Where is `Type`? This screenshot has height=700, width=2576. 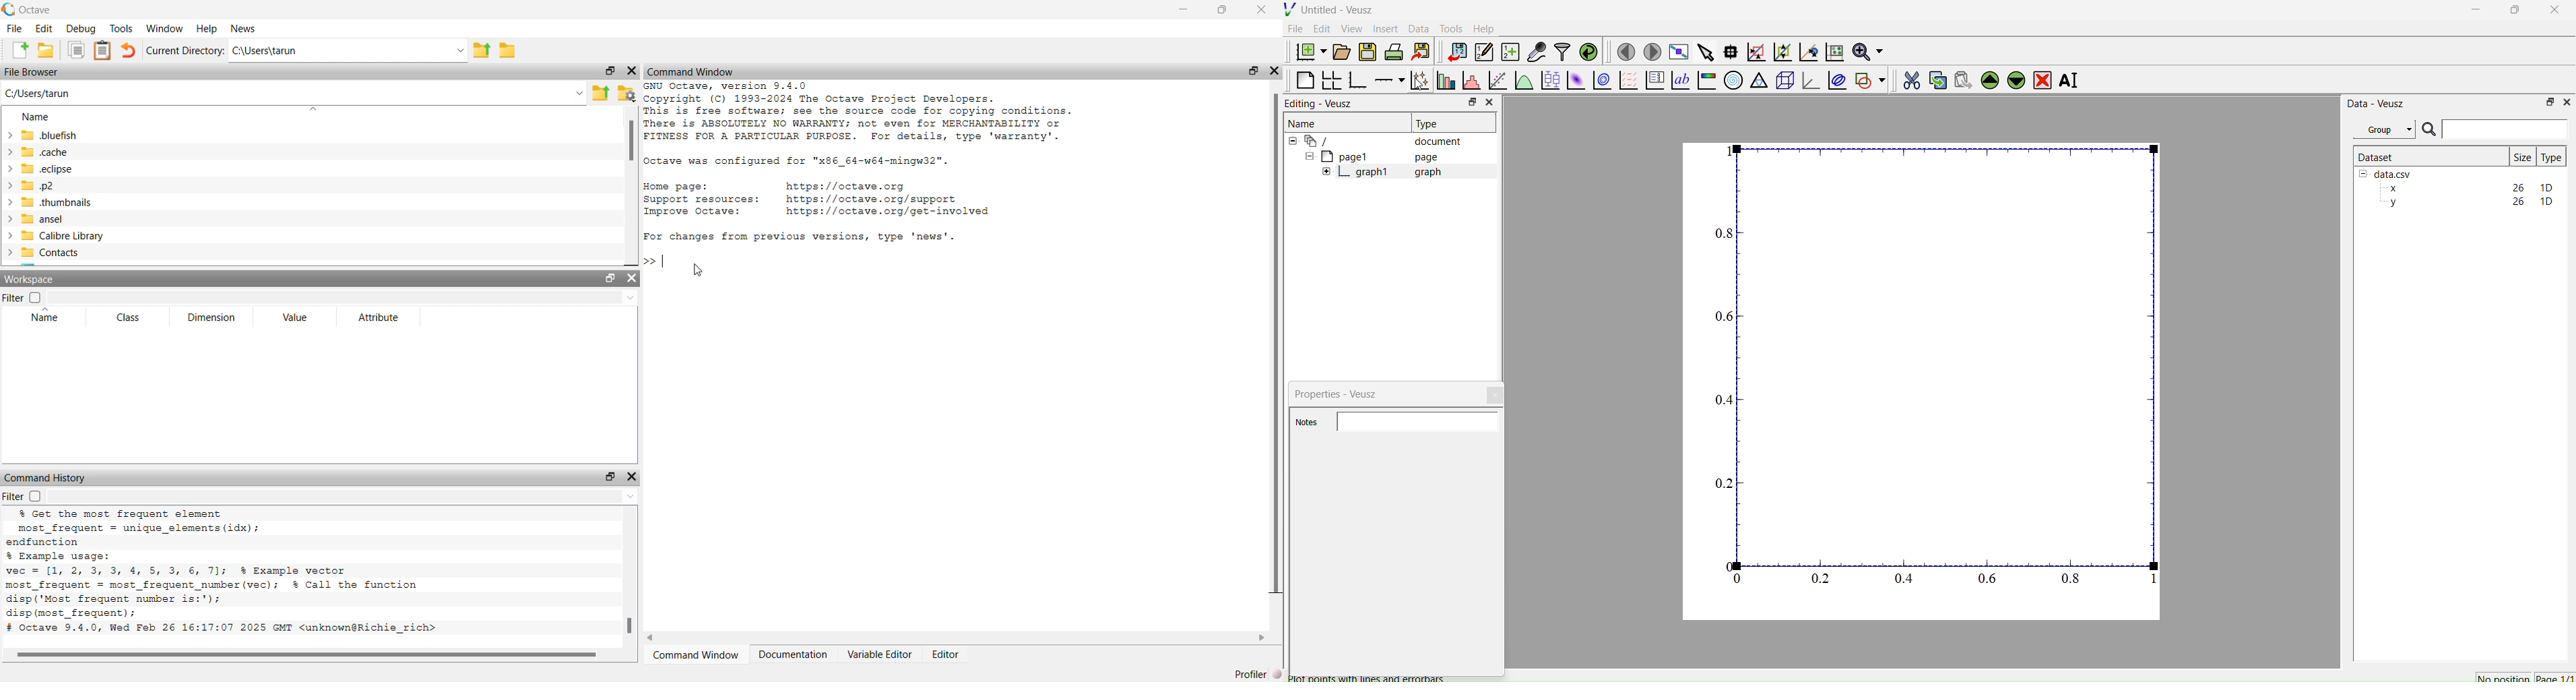
Type is located at coordinates (1429, 123).